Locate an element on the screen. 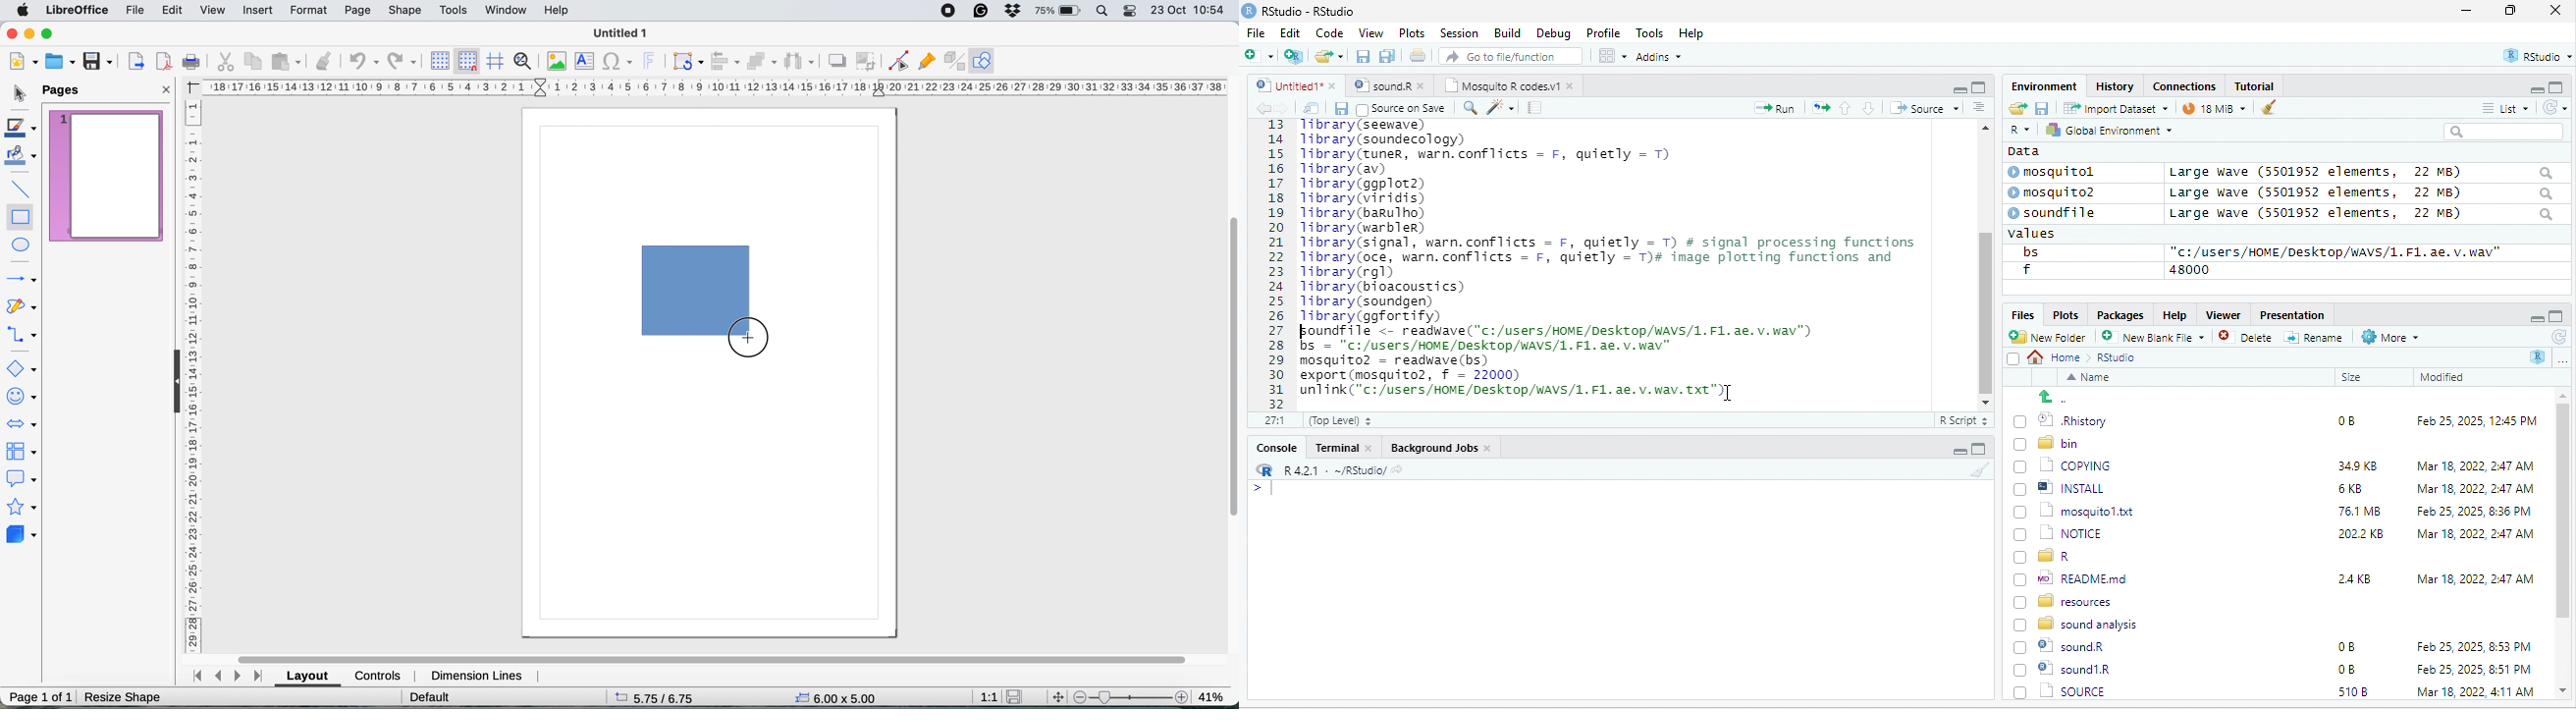 The height and width of the screenshot is (728, 2576). rectangle is located at coordinates (21, 215).